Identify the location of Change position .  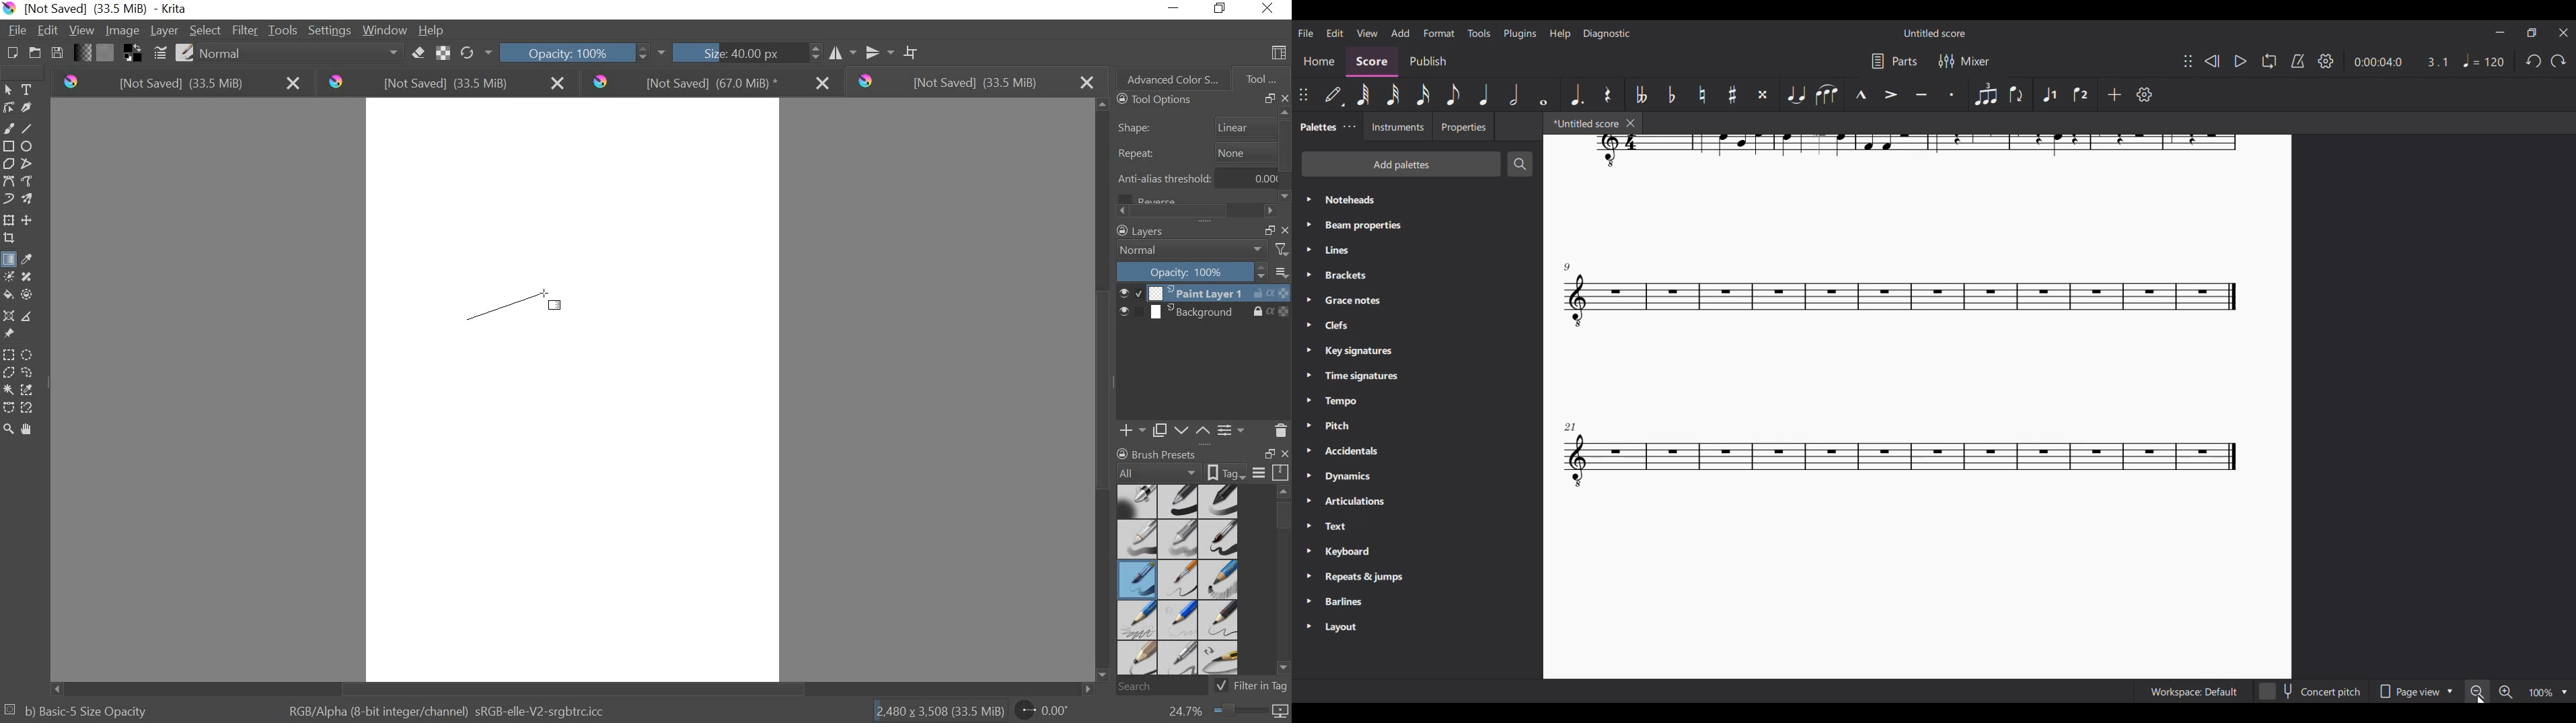
(1303, 94).